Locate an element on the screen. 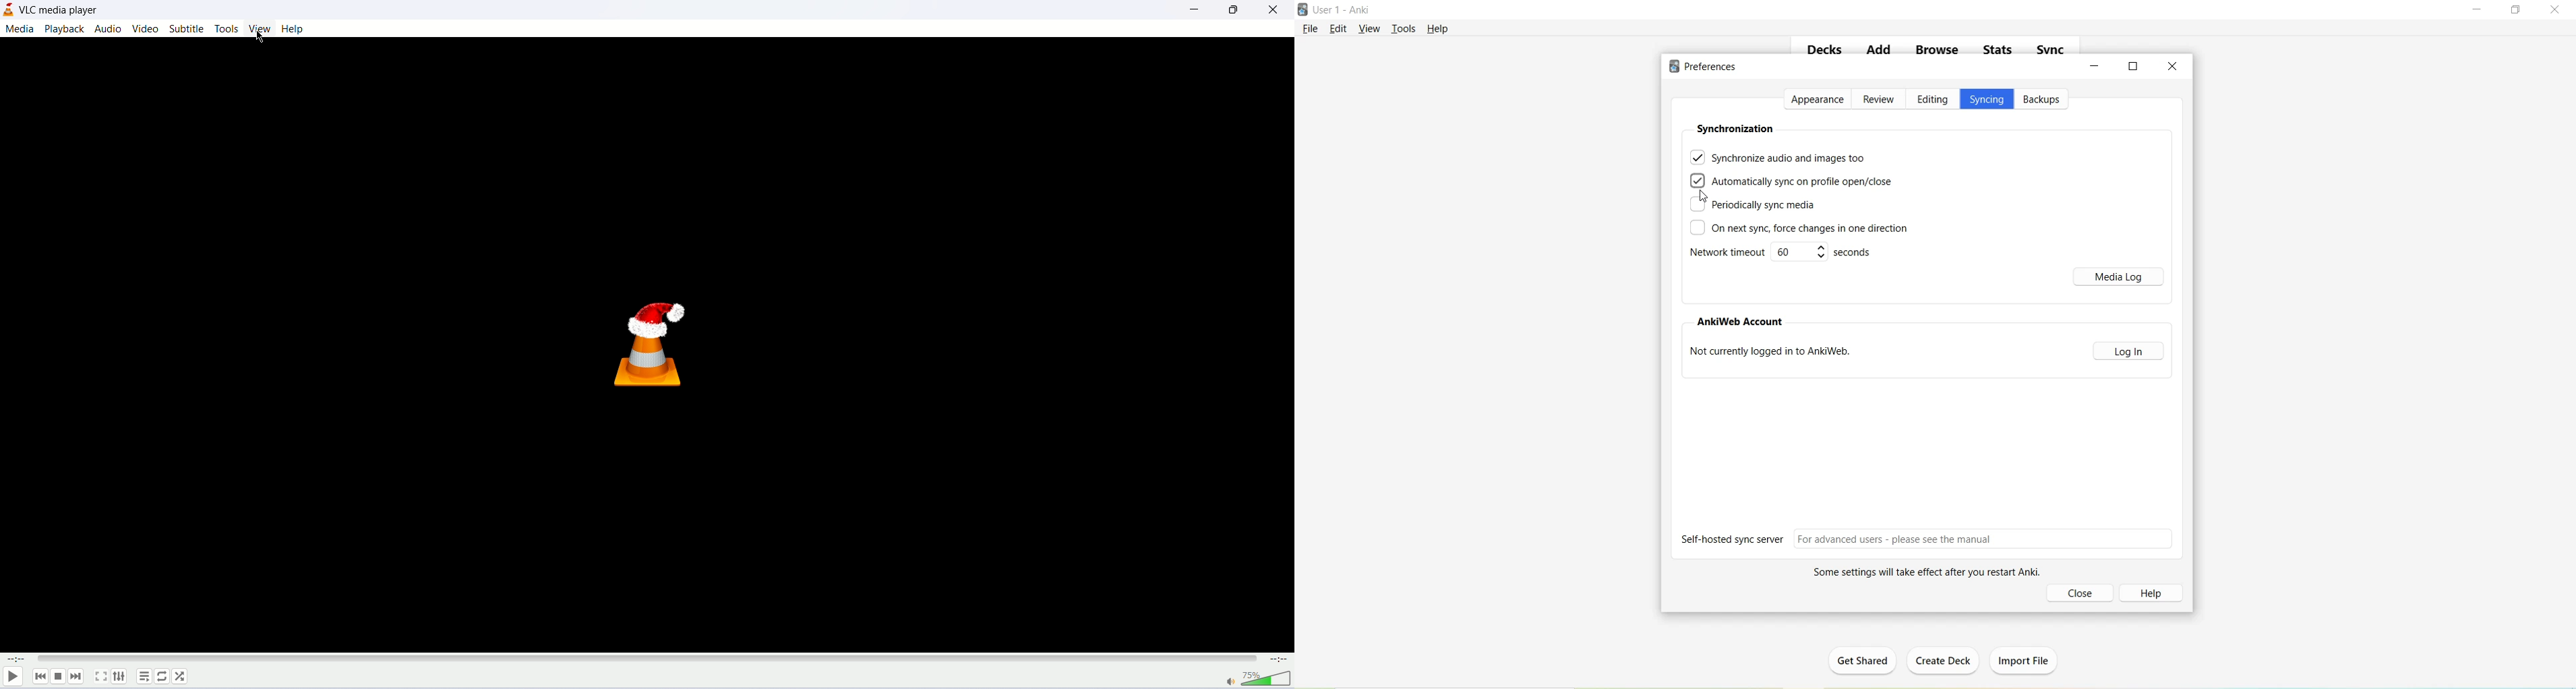 Image resolution: width=2576 pixels, height=700 pixels. Maximize is located at coordinates (2134, 65).